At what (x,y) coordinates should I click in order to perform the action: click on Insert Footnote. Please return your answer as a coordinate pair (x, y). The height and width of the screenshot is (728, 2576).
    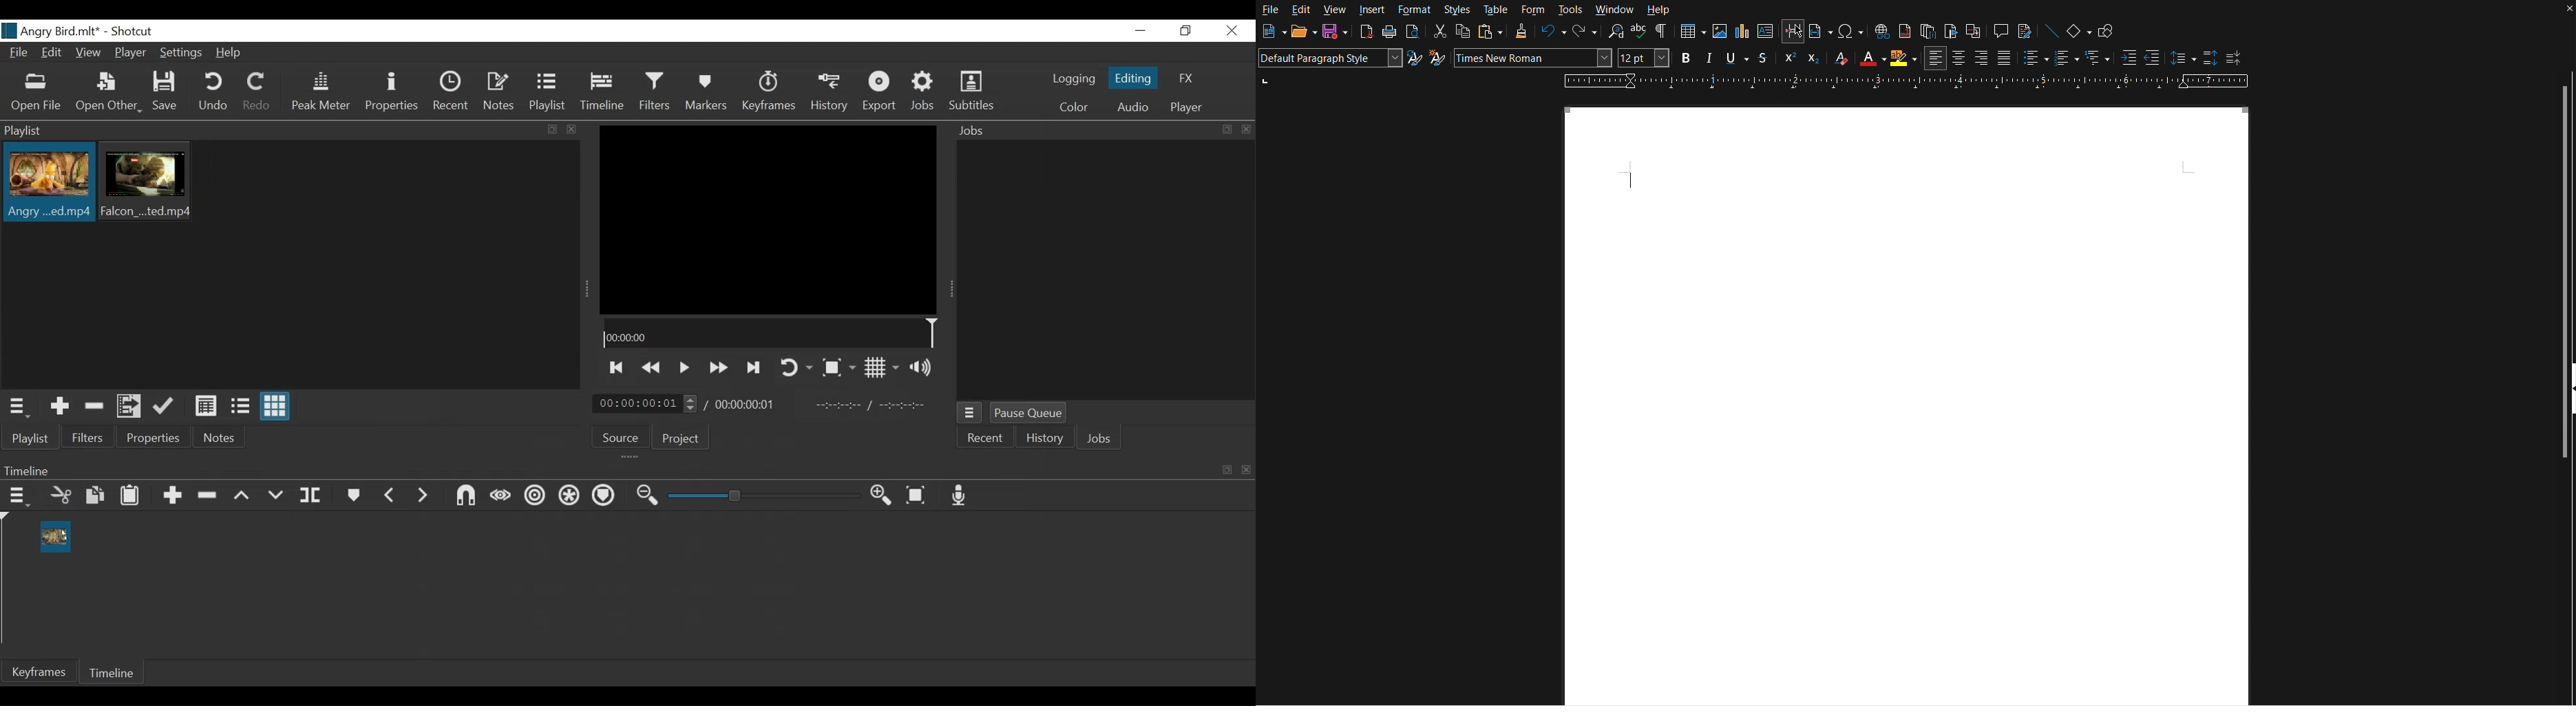
    Looking at the image, I should click on (1905, 32).